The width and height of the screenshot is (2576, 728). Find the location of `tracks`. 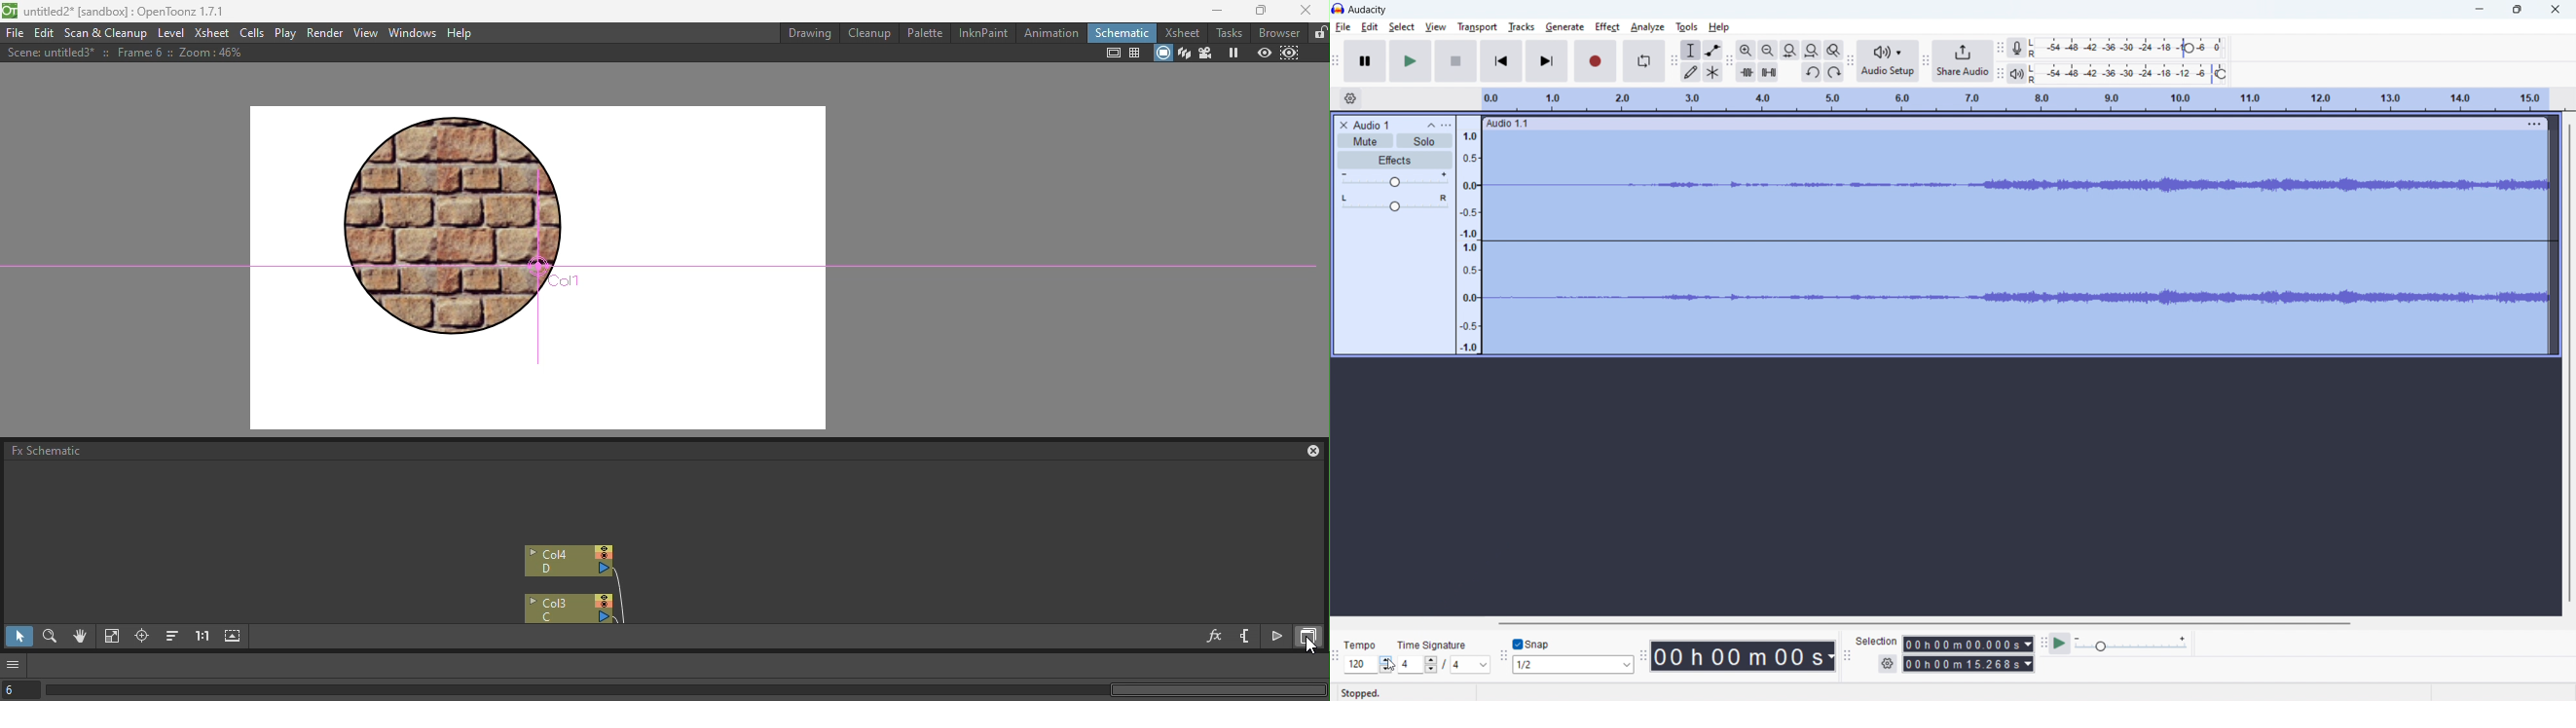

tracks is located at coordinates (1521, 27).